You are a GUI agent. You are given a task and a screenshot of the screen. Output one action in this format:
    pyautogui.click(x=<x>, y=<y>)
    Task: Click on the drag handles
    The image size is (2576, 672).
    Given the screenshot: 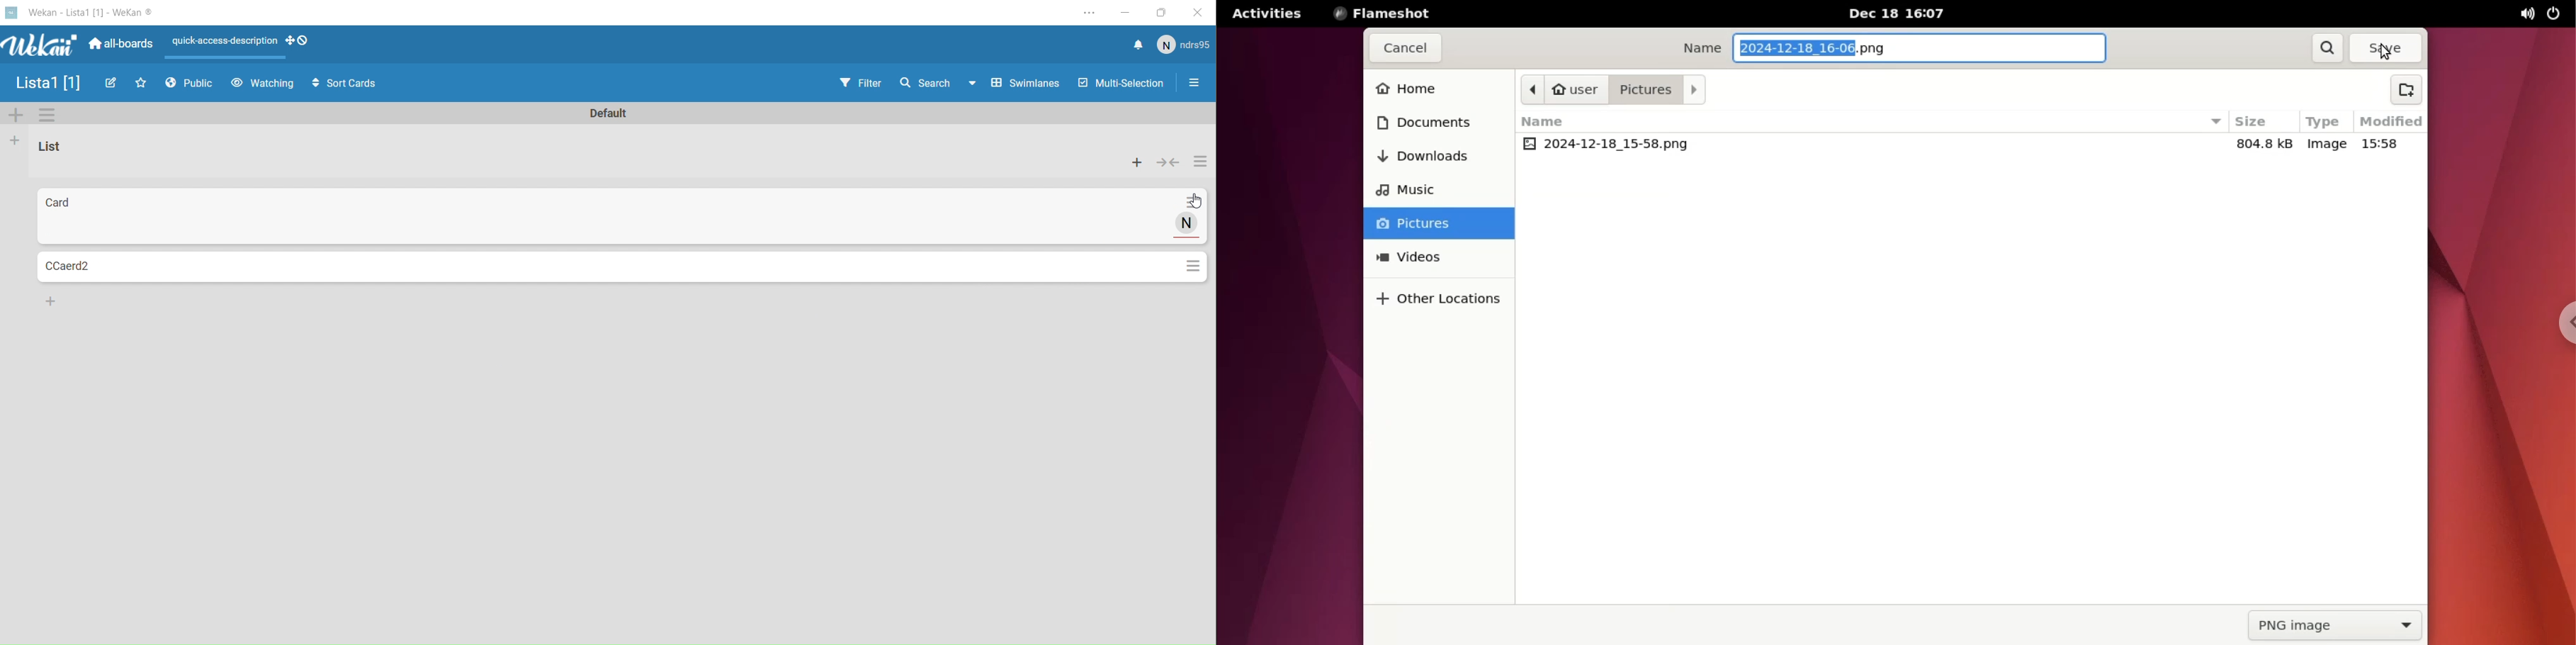 What is the action you would take?
    pyautogui.click(x=303, y=42)
    